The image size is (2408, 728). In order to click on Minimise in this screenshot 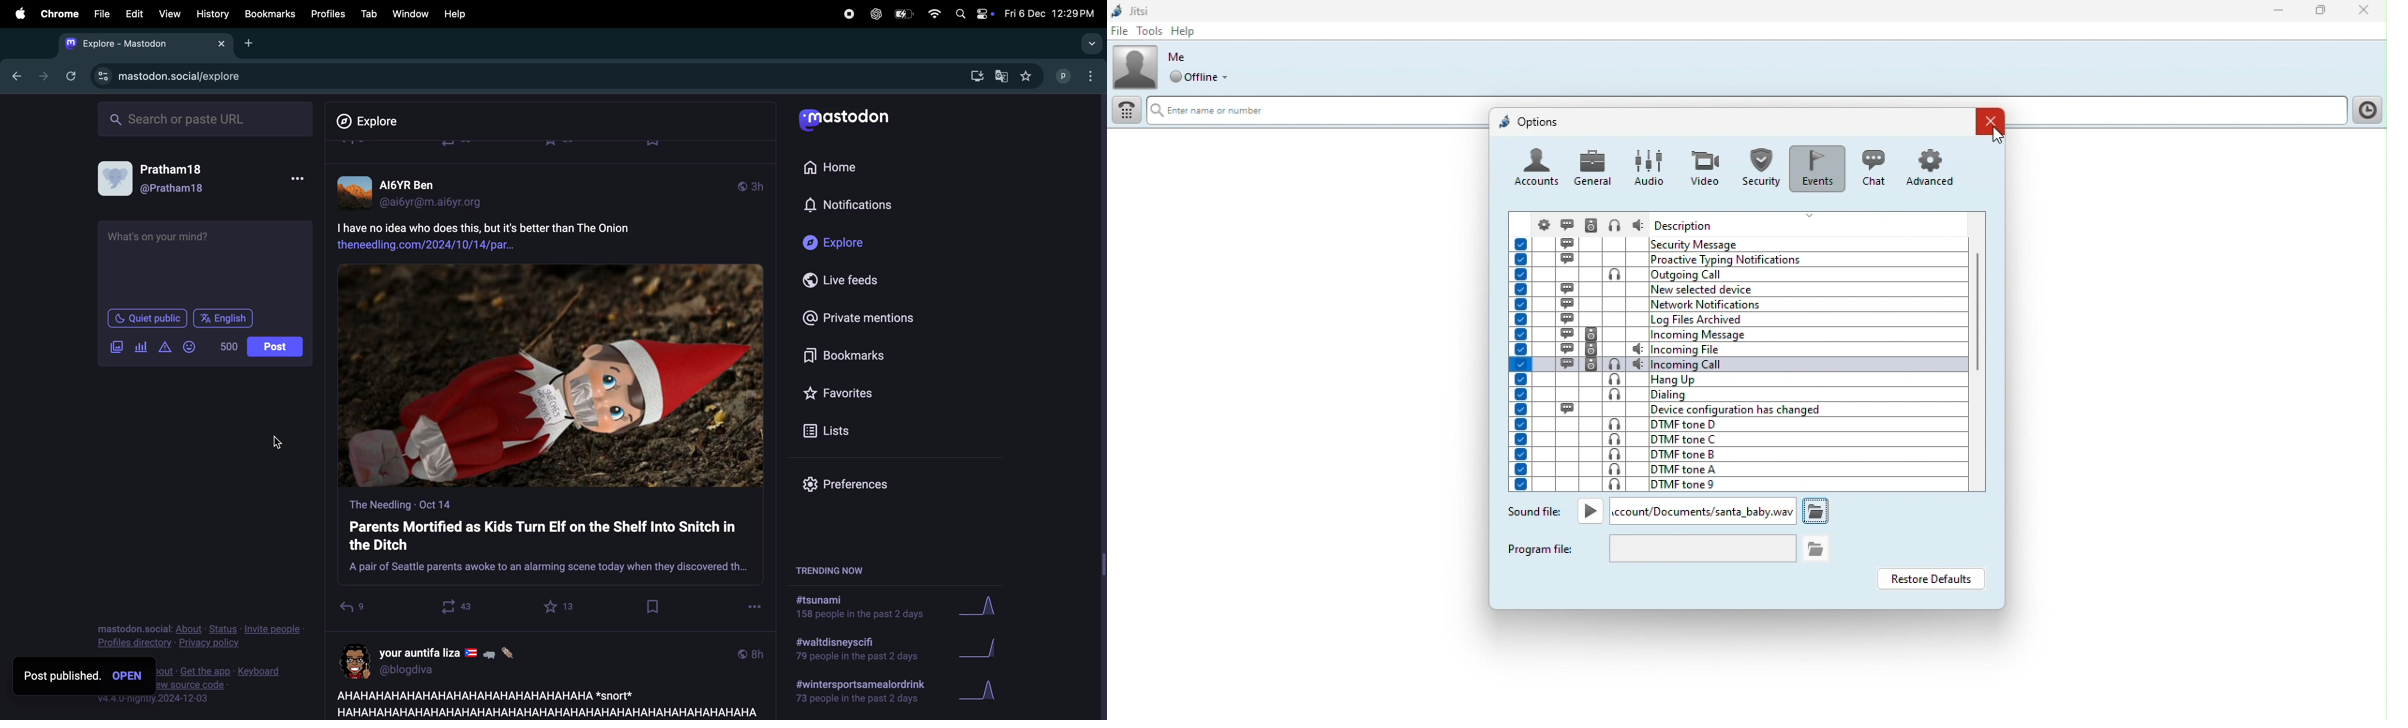, I will do `click(2283, 12)`.